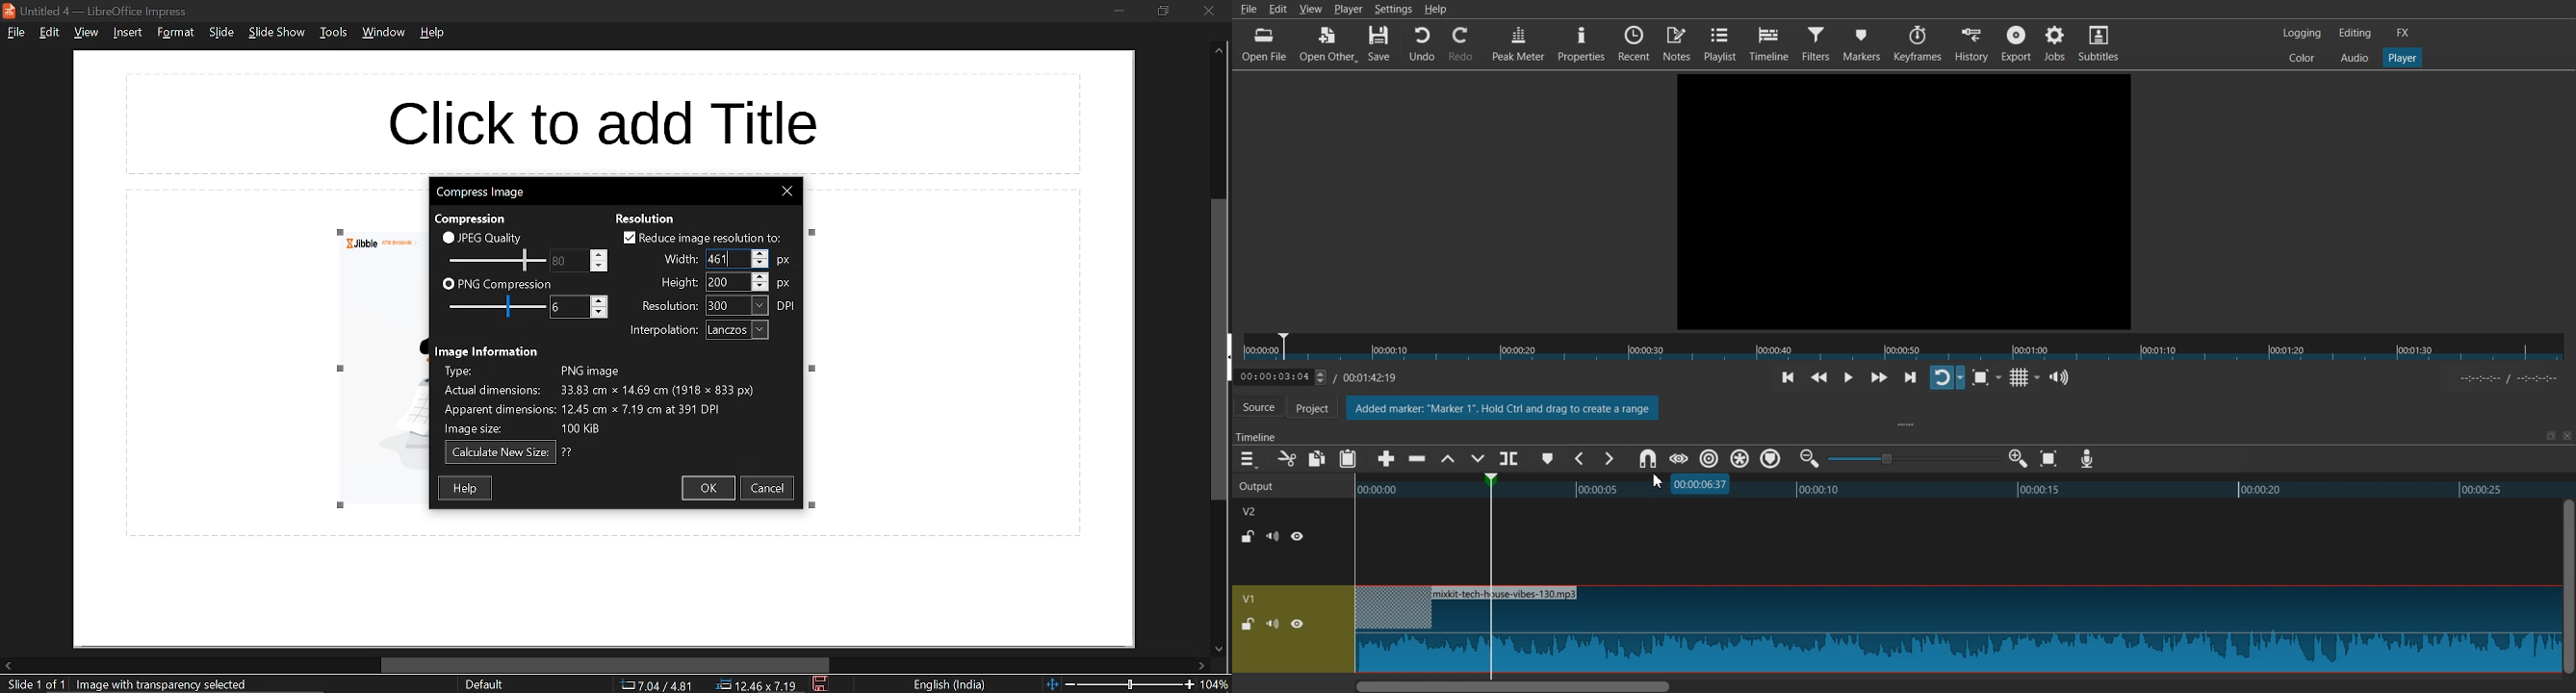 The image size is (2576, 700). Describe the element at coordinates (1318, 458) in the screenshot. I see `Copy` at that location.